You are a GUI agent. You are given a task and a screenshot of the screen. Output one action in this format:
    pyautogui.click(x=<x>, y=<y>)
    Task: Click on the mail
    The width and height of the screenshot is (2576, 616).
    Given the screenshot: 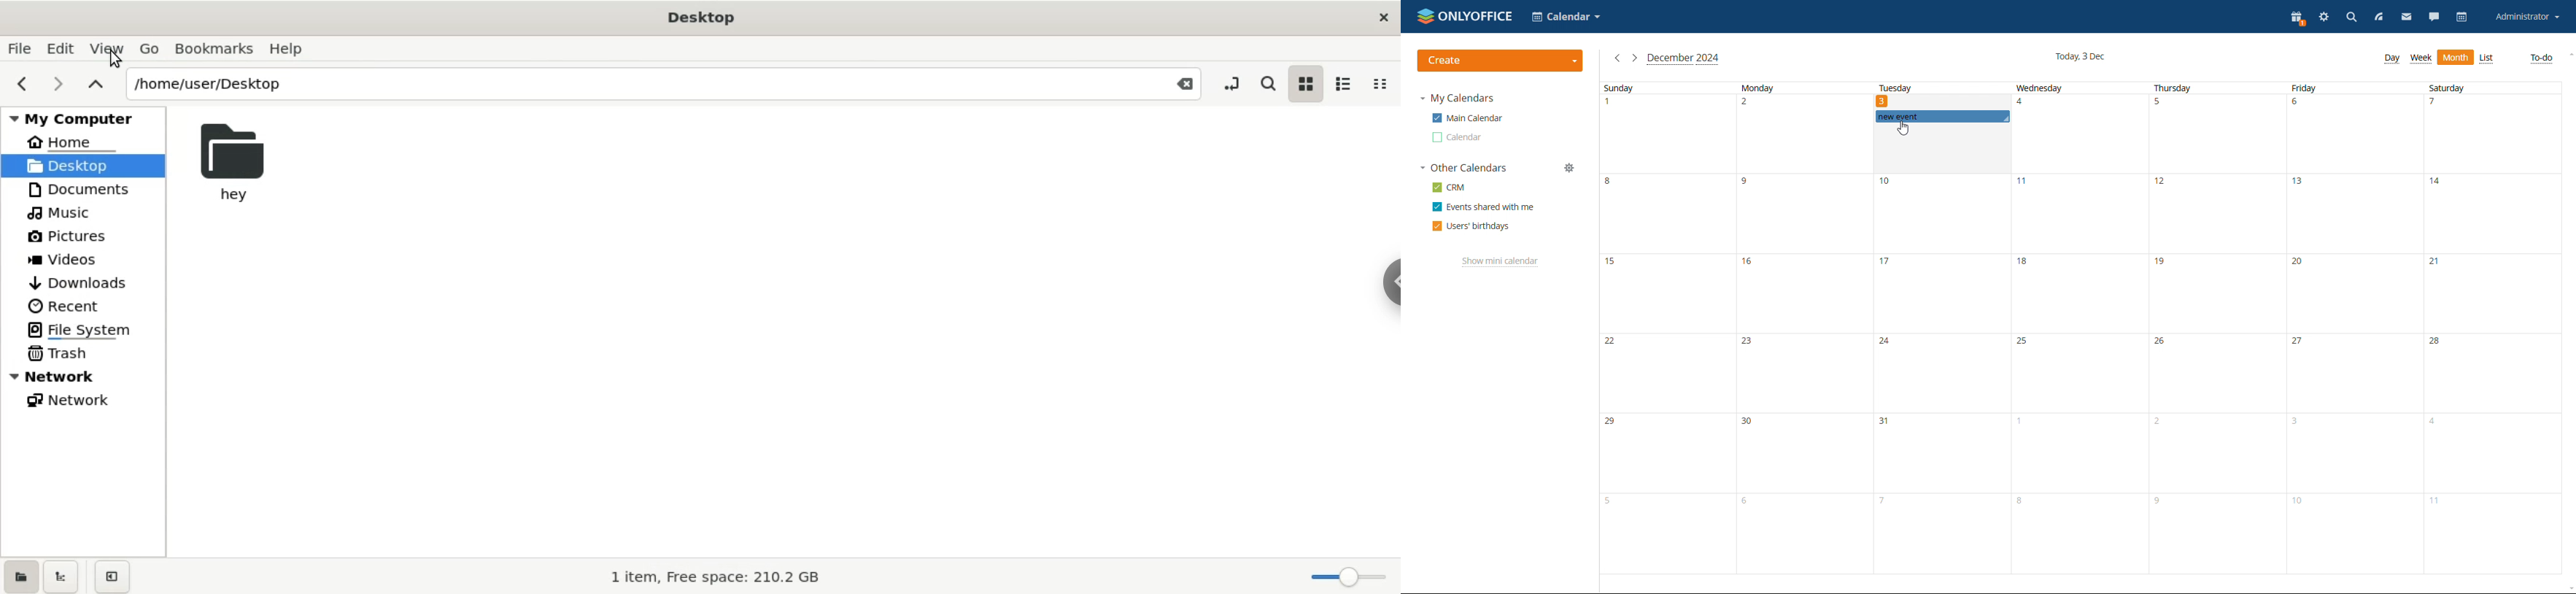 What is the action you would take?
    pyautogui.click(x=2406, y=17)
    